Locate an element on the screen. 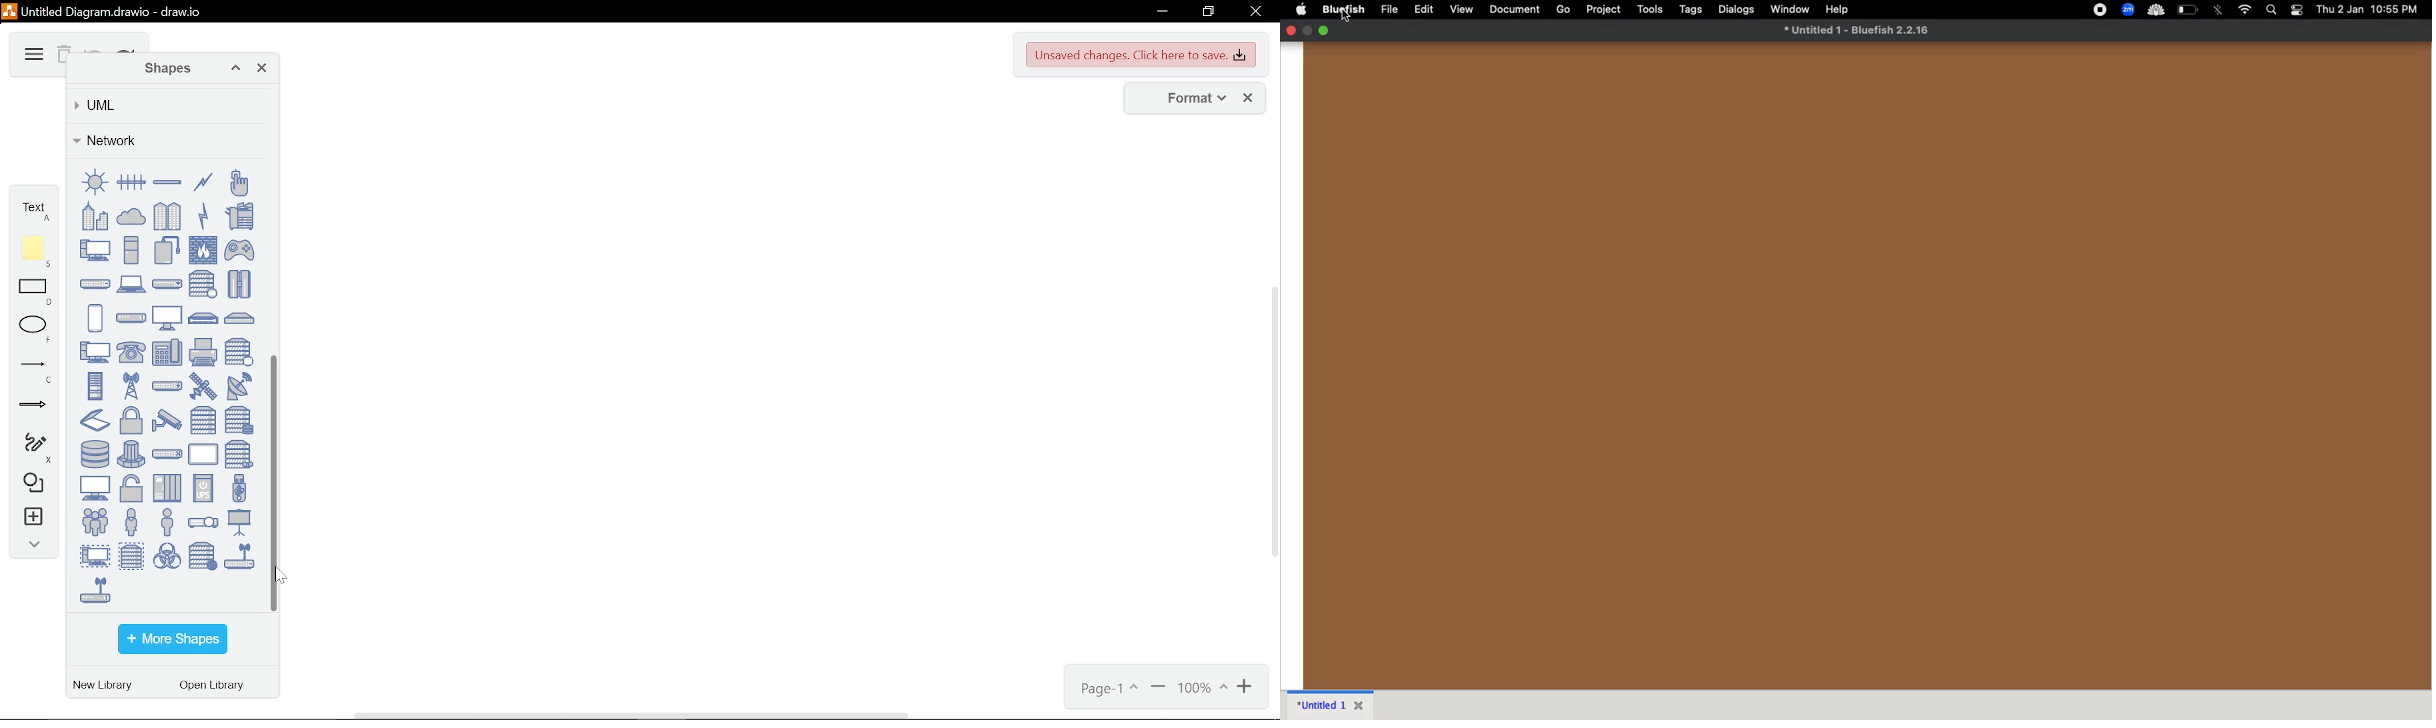 The image size is (2436, 728). wireless hub is located at coordinates (239, 556).